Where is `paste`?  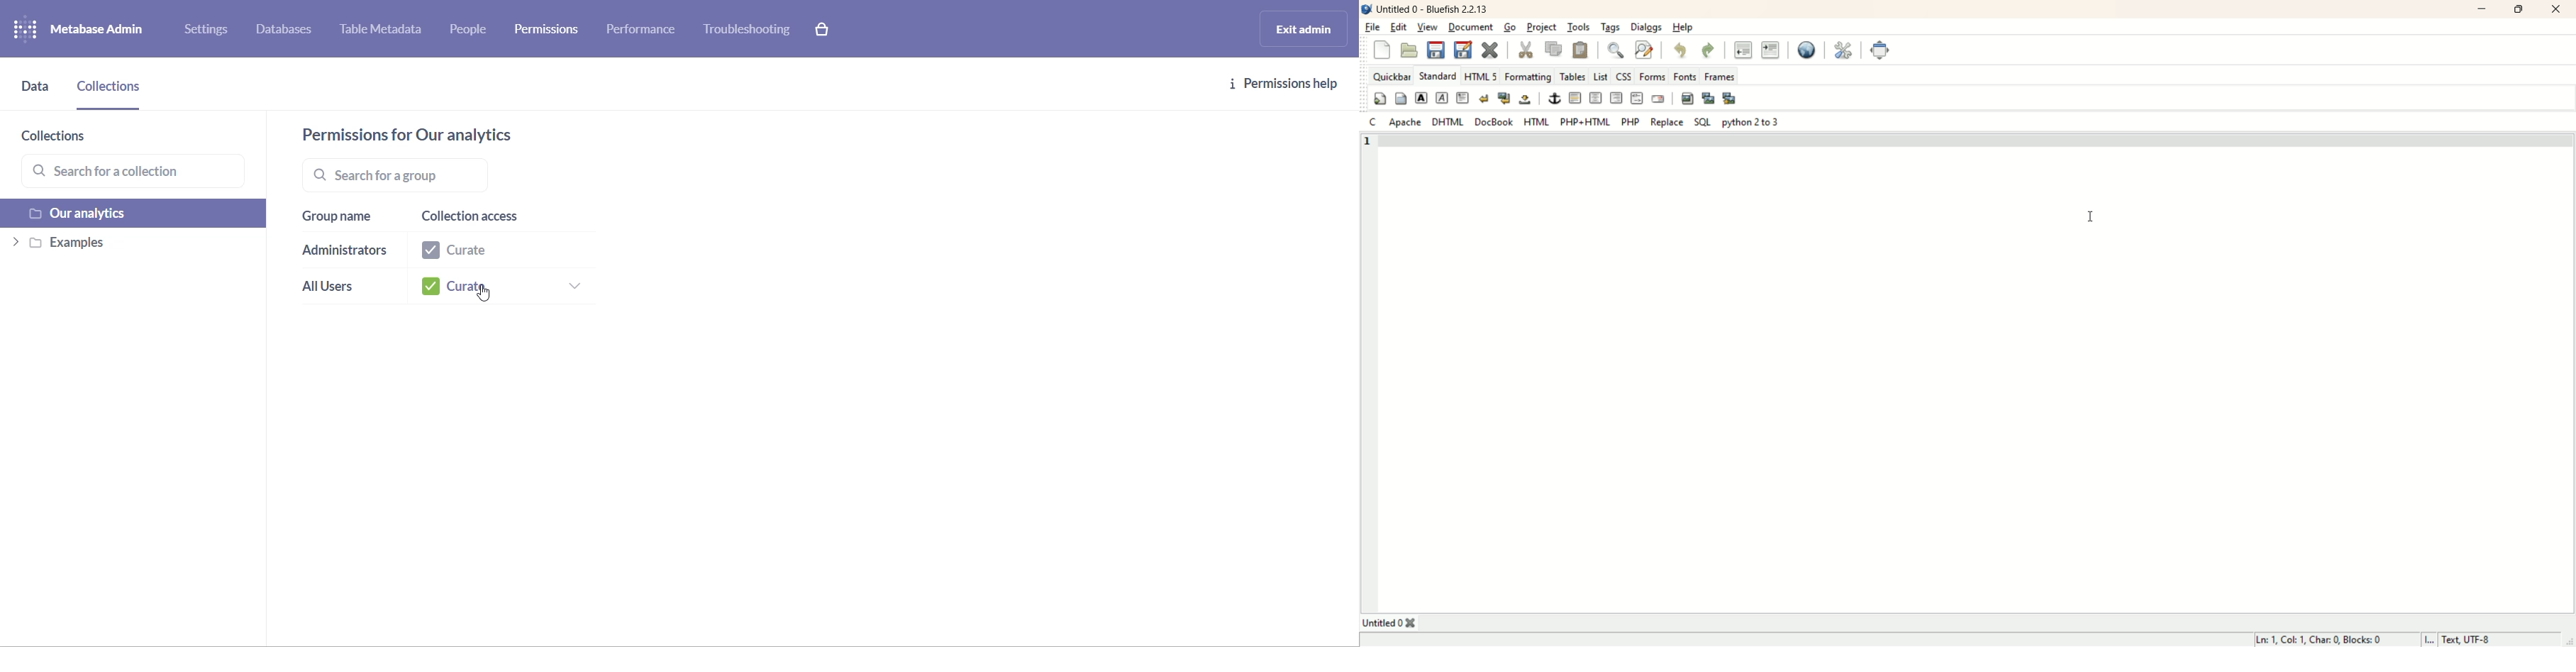 paste is located at coordinates (1580, 51).